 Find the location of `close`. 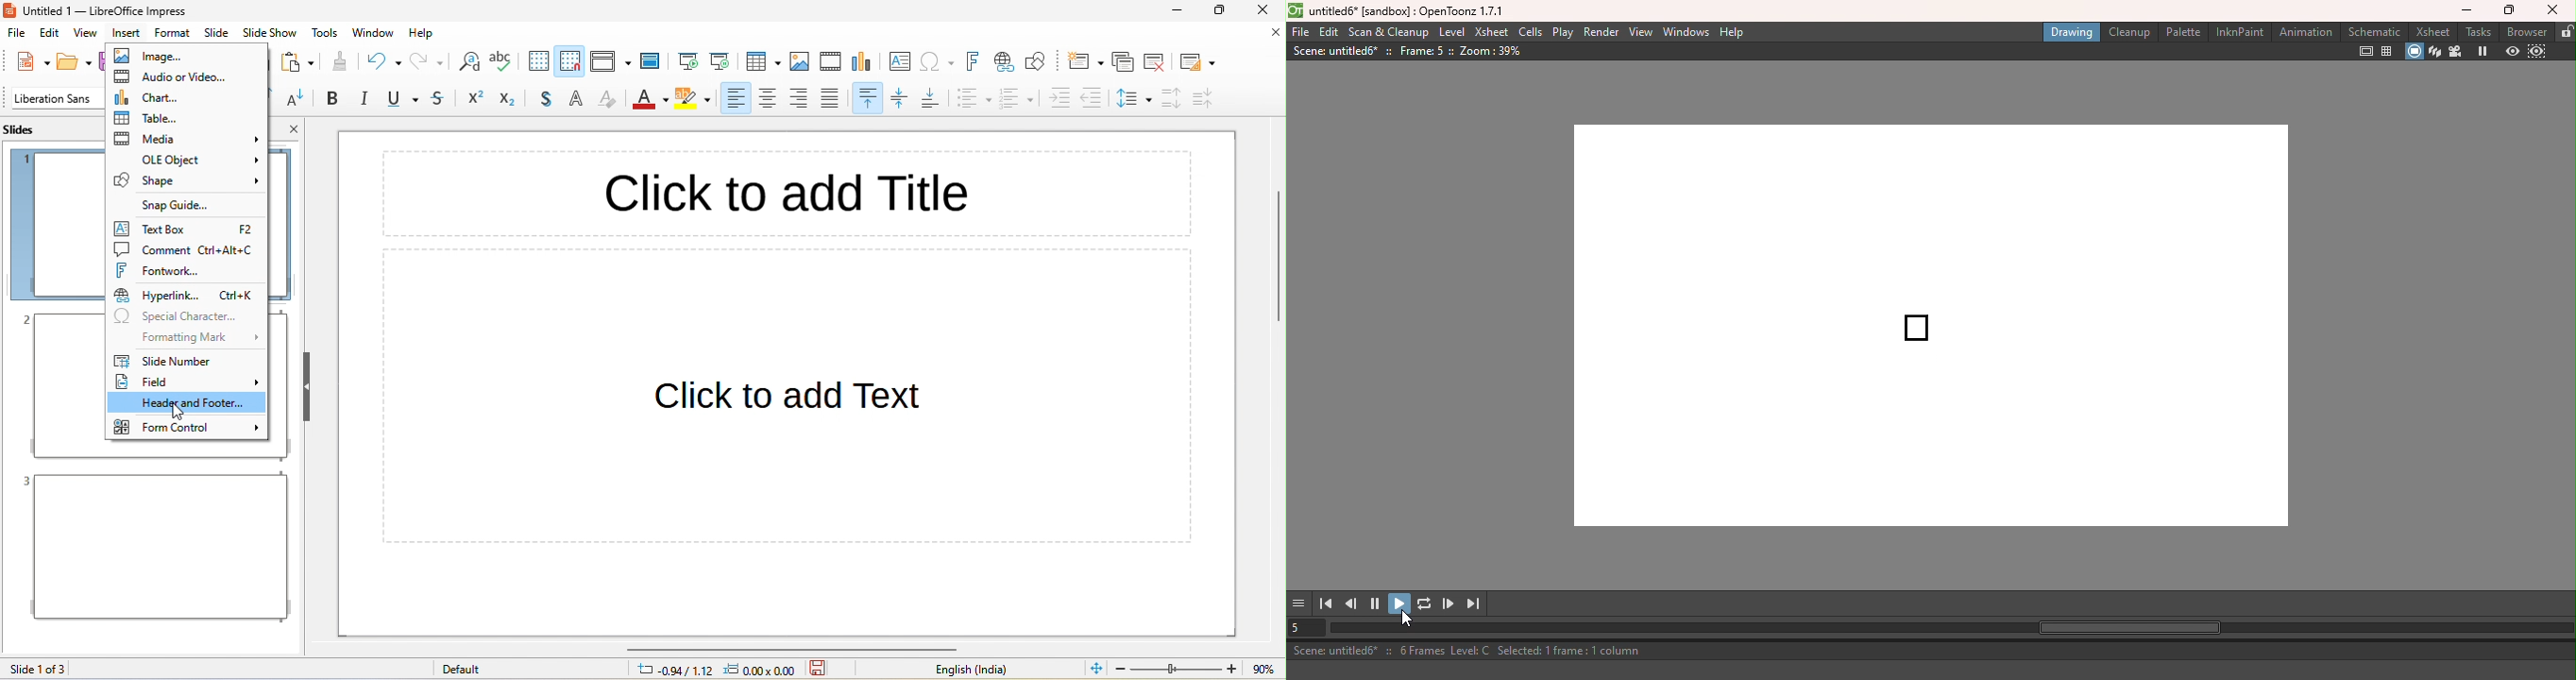

close is located at coordinates (1262, 11).